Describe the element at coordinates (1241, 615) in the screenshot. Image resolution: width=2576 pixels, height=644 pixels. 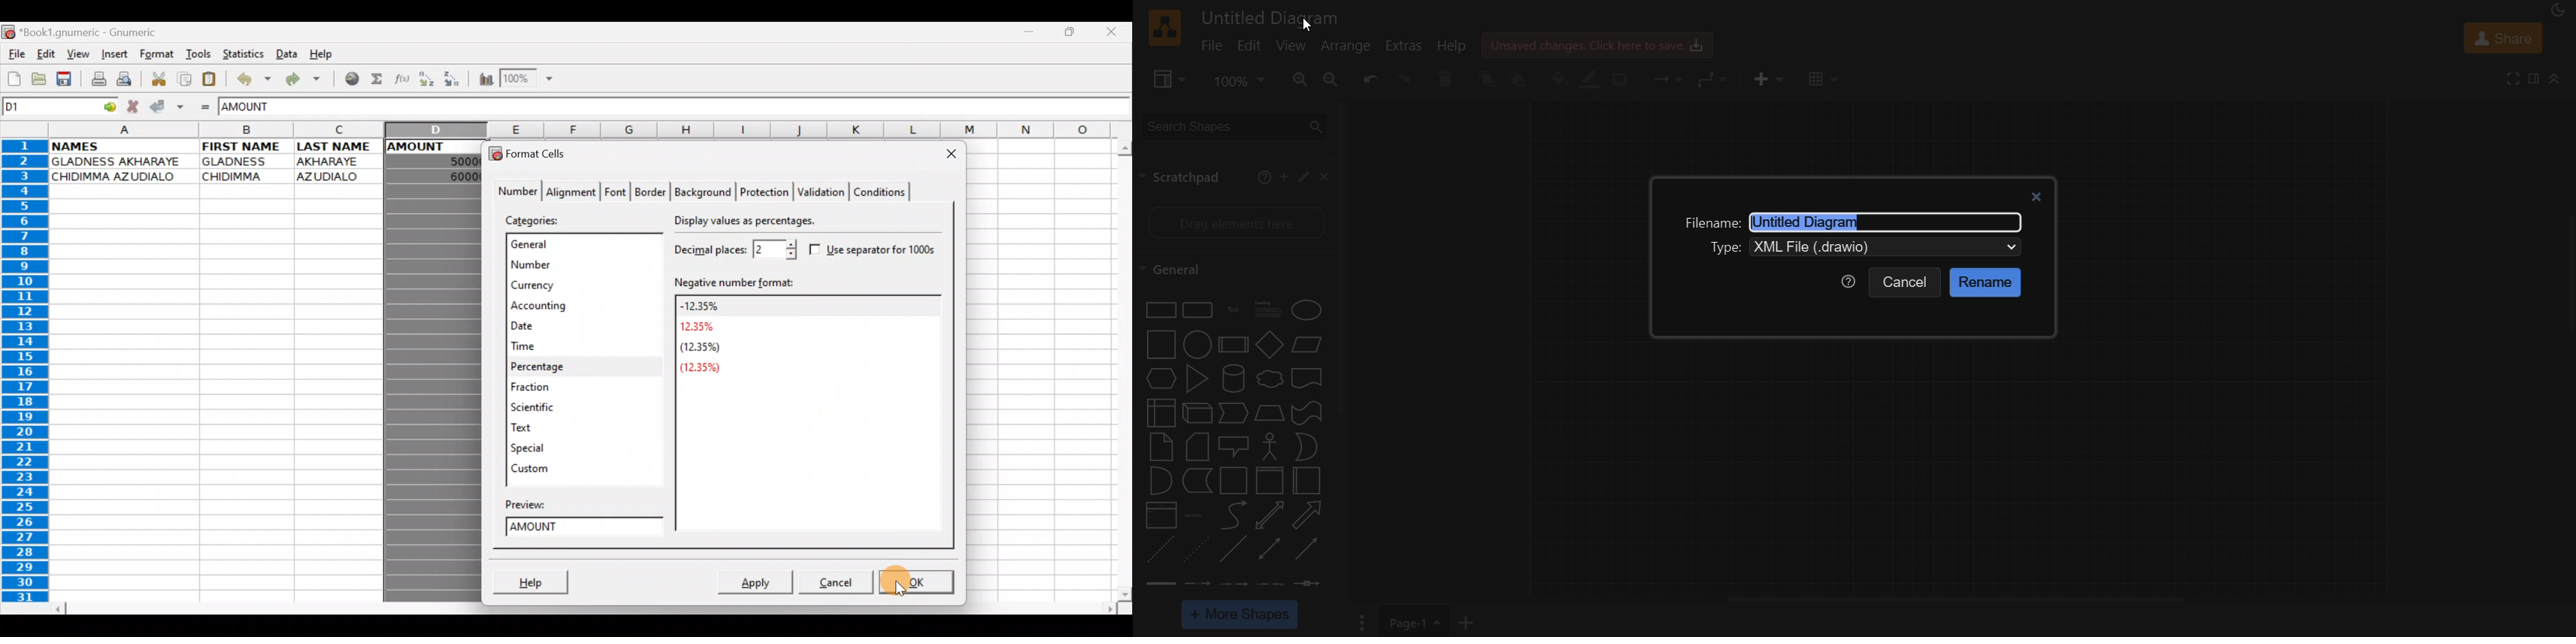
I see `more shapes` at that location.